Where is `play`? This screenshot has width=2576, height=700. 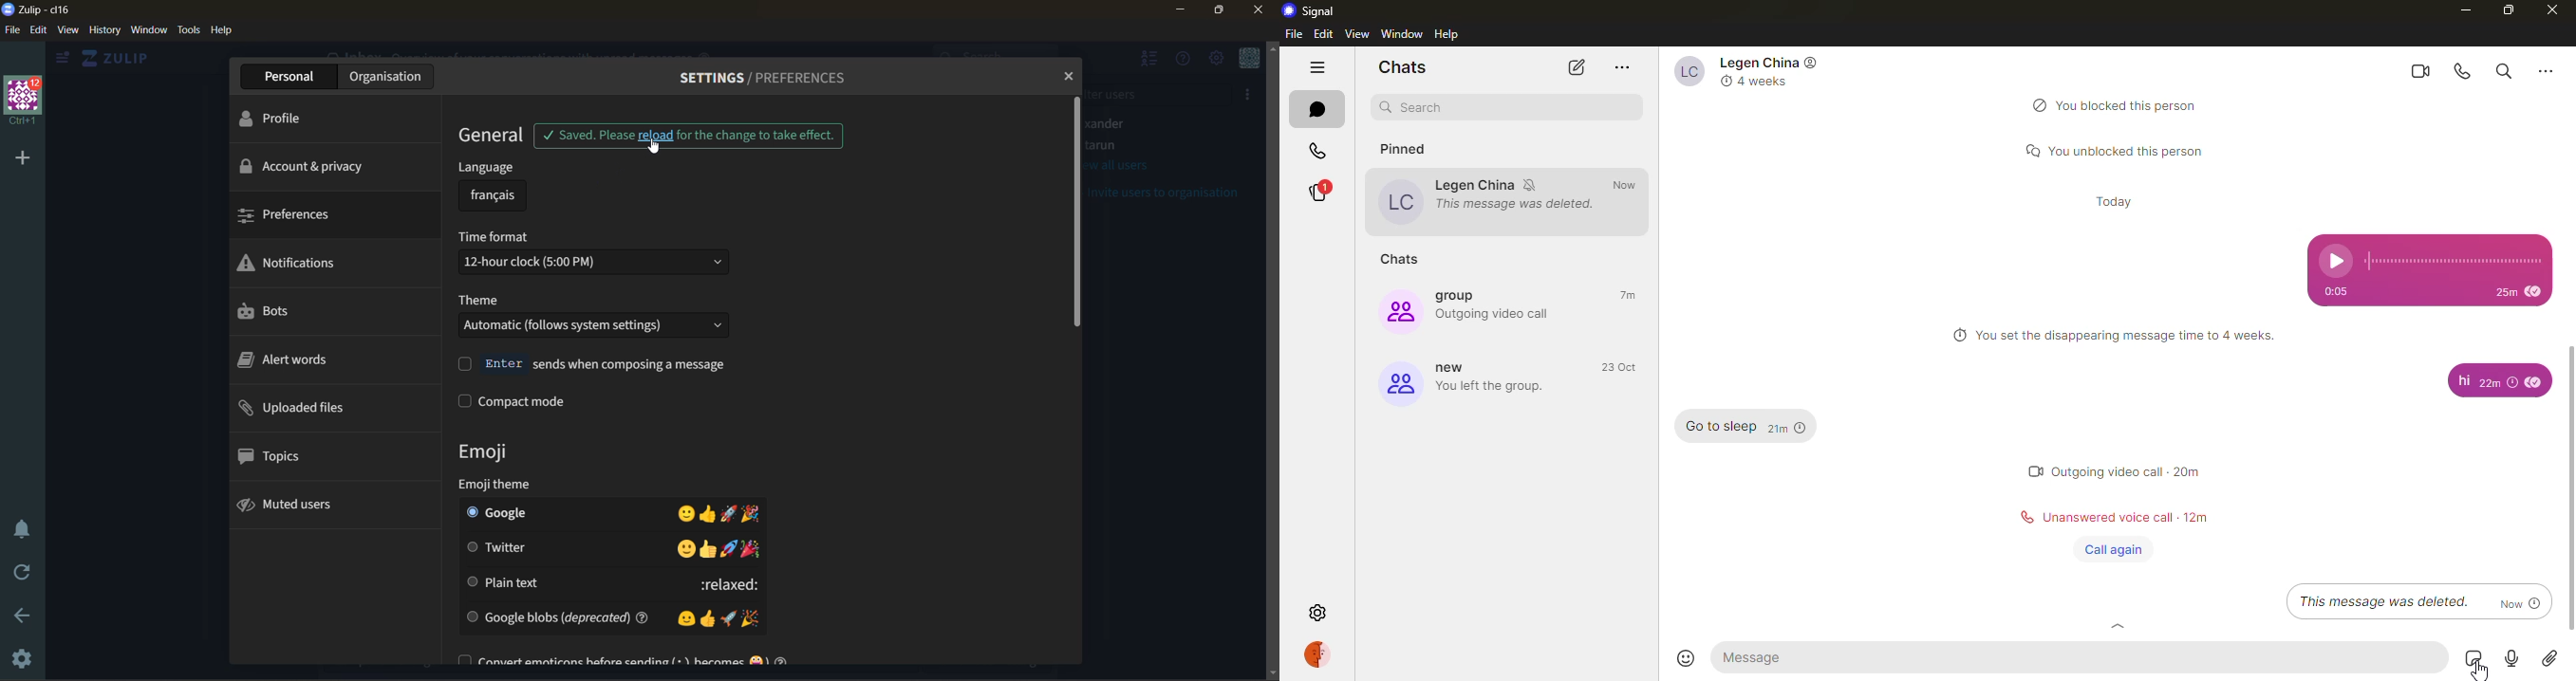 play is located at coordinates (2337, 261).